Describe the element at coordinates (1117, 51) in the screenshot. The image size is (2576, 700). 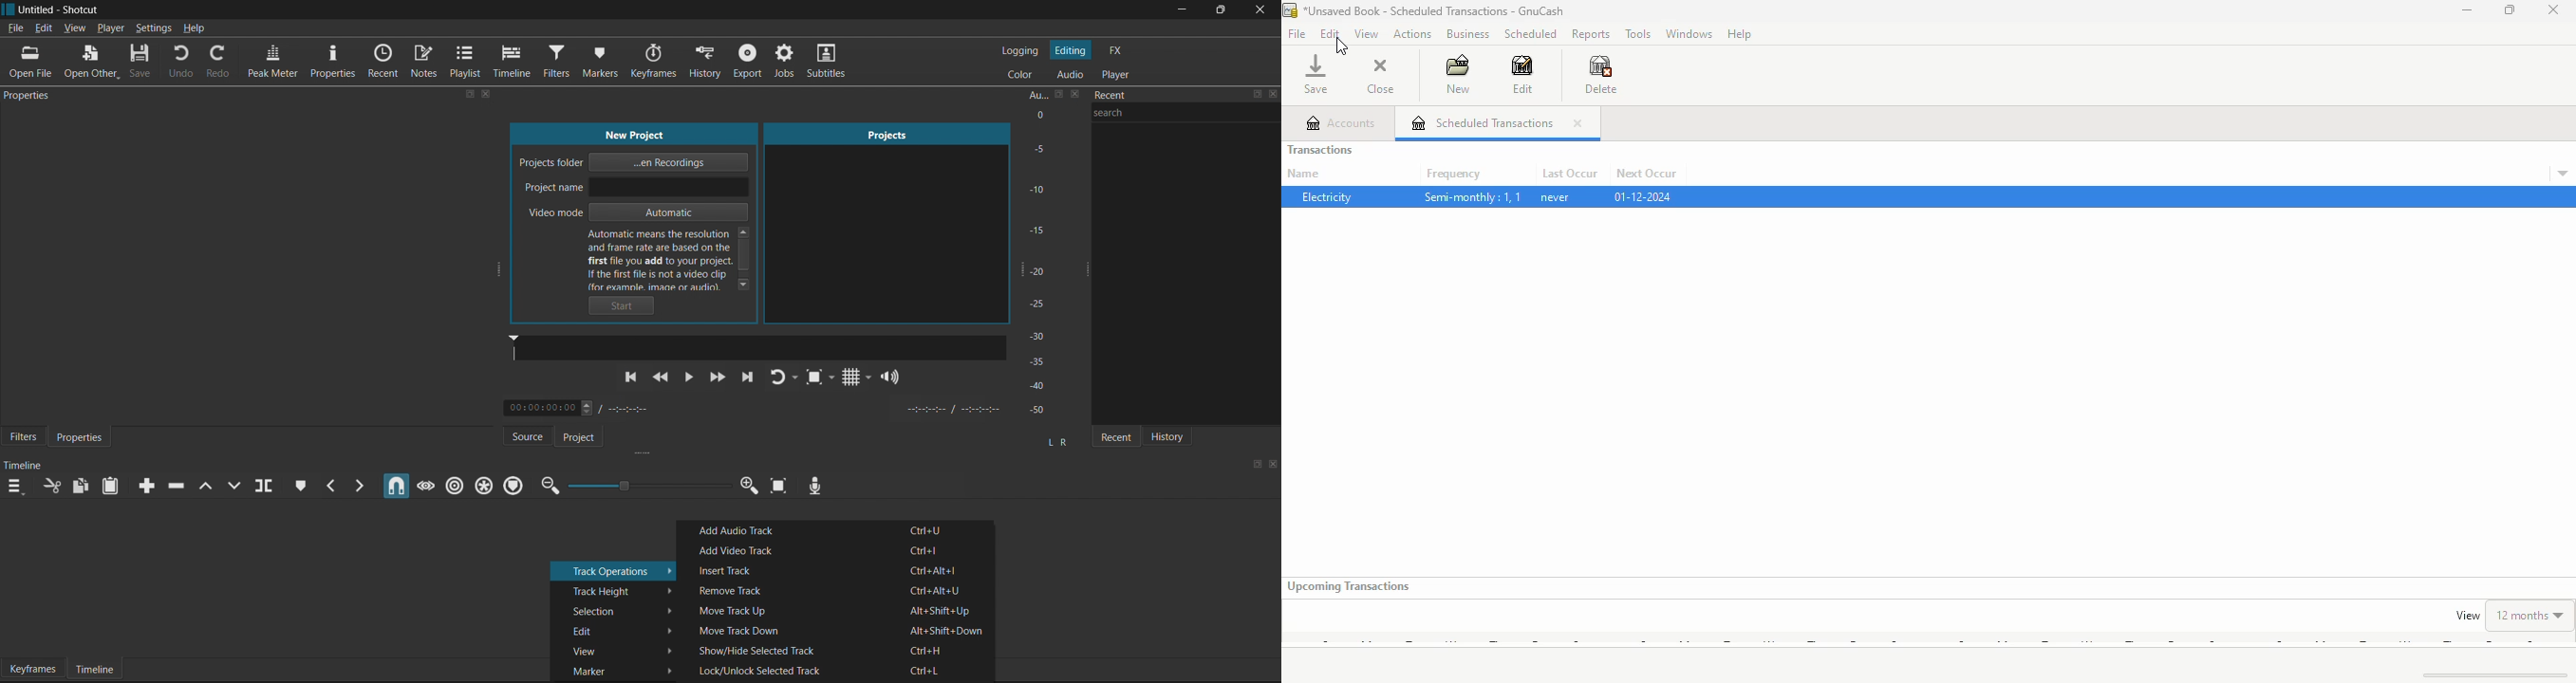
I see `FX` at that location.